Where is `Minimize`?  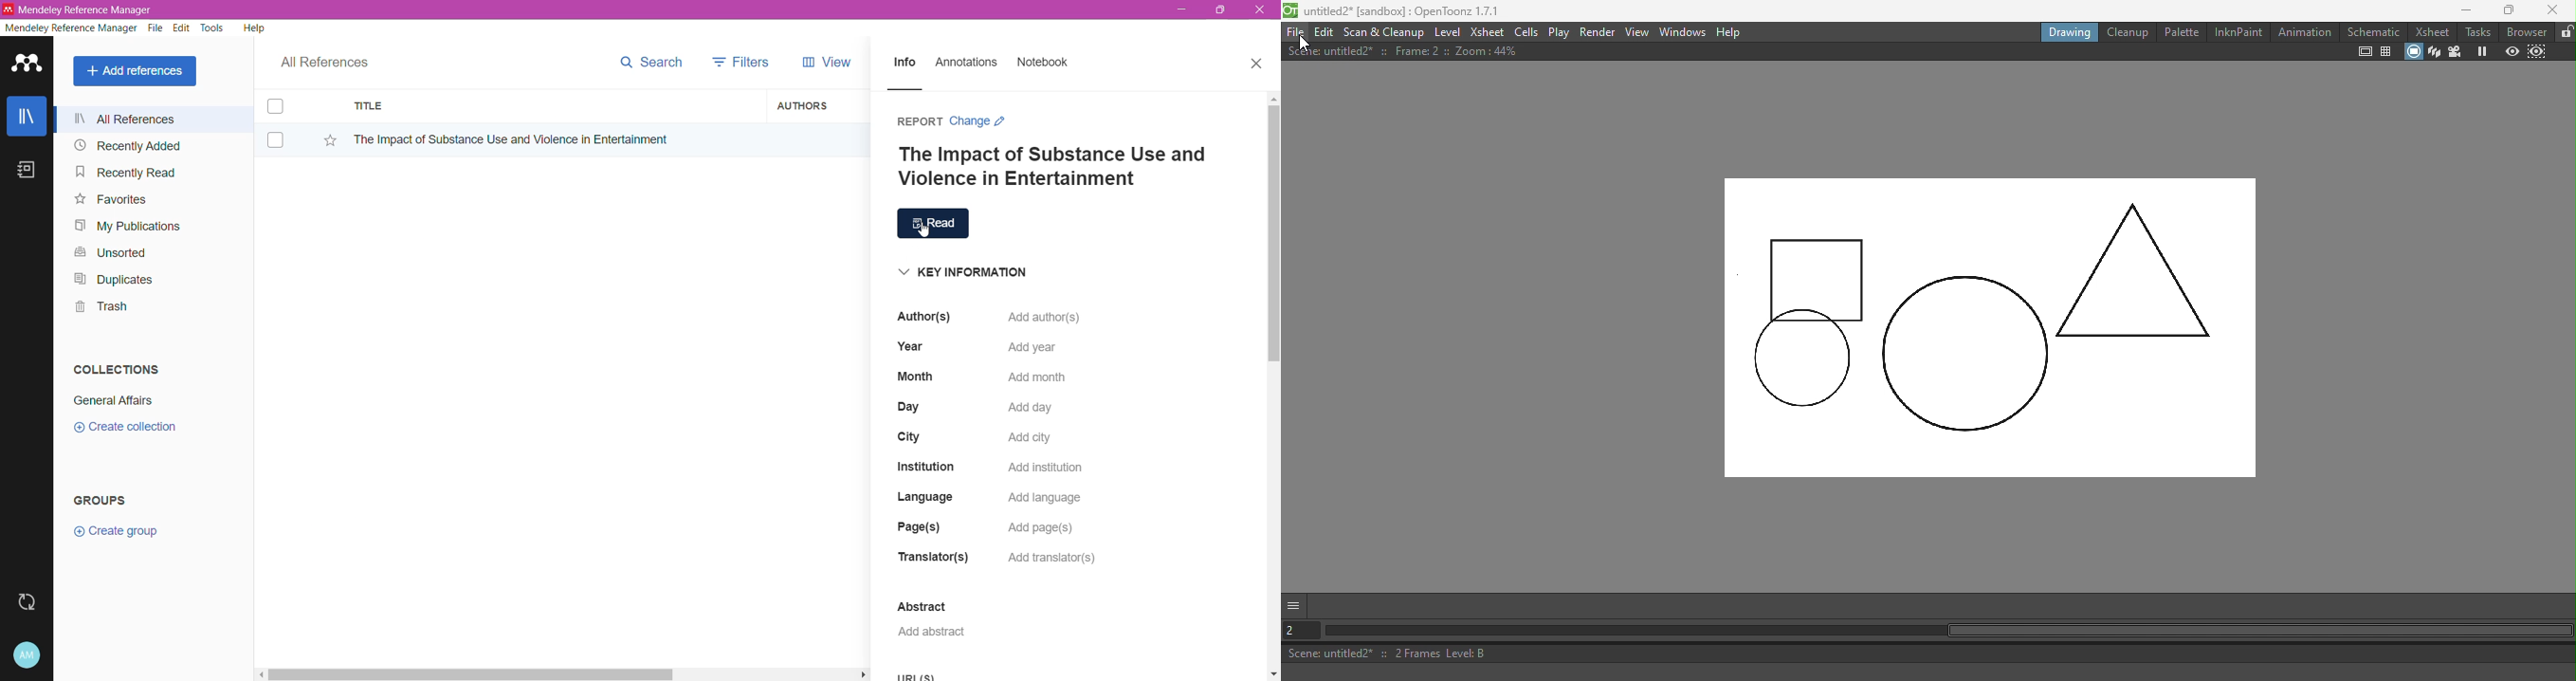
Minimize is located at coordinates (1182, 10).